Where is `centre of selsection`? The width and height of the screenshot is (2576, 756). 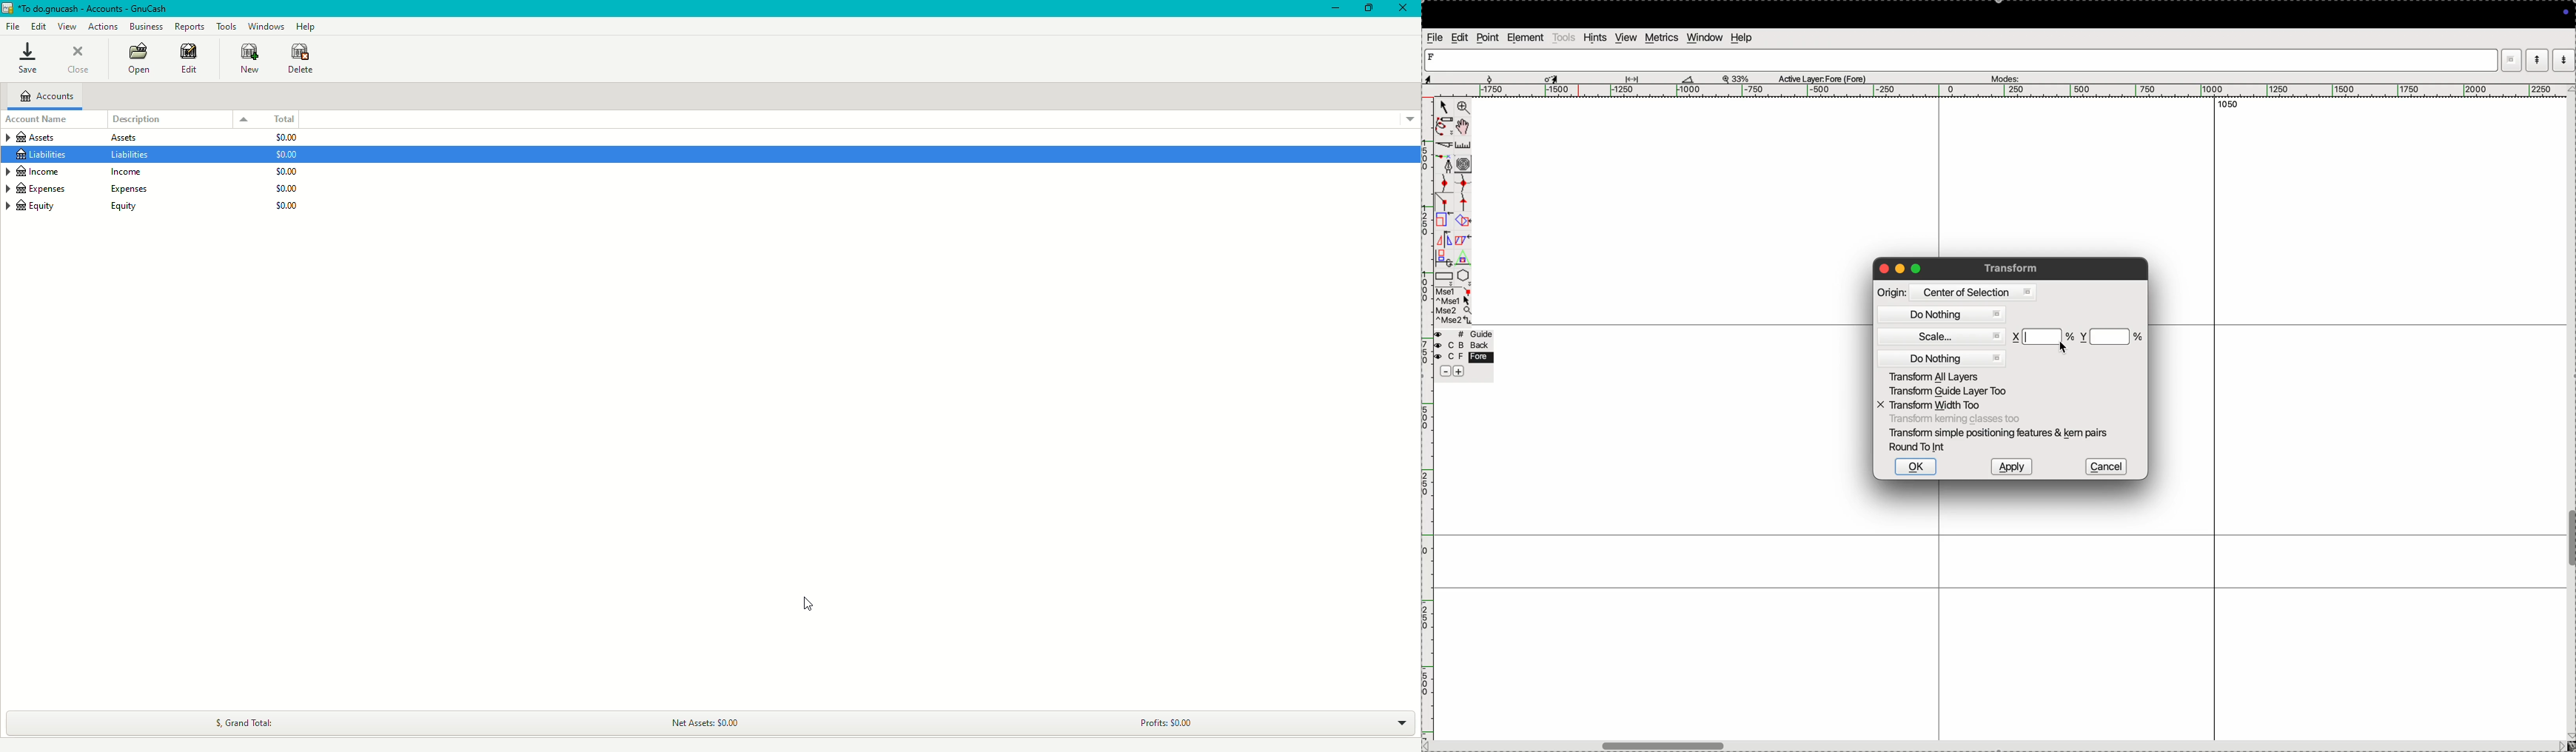
centre of selsection is located at coordinates (1972, 292).